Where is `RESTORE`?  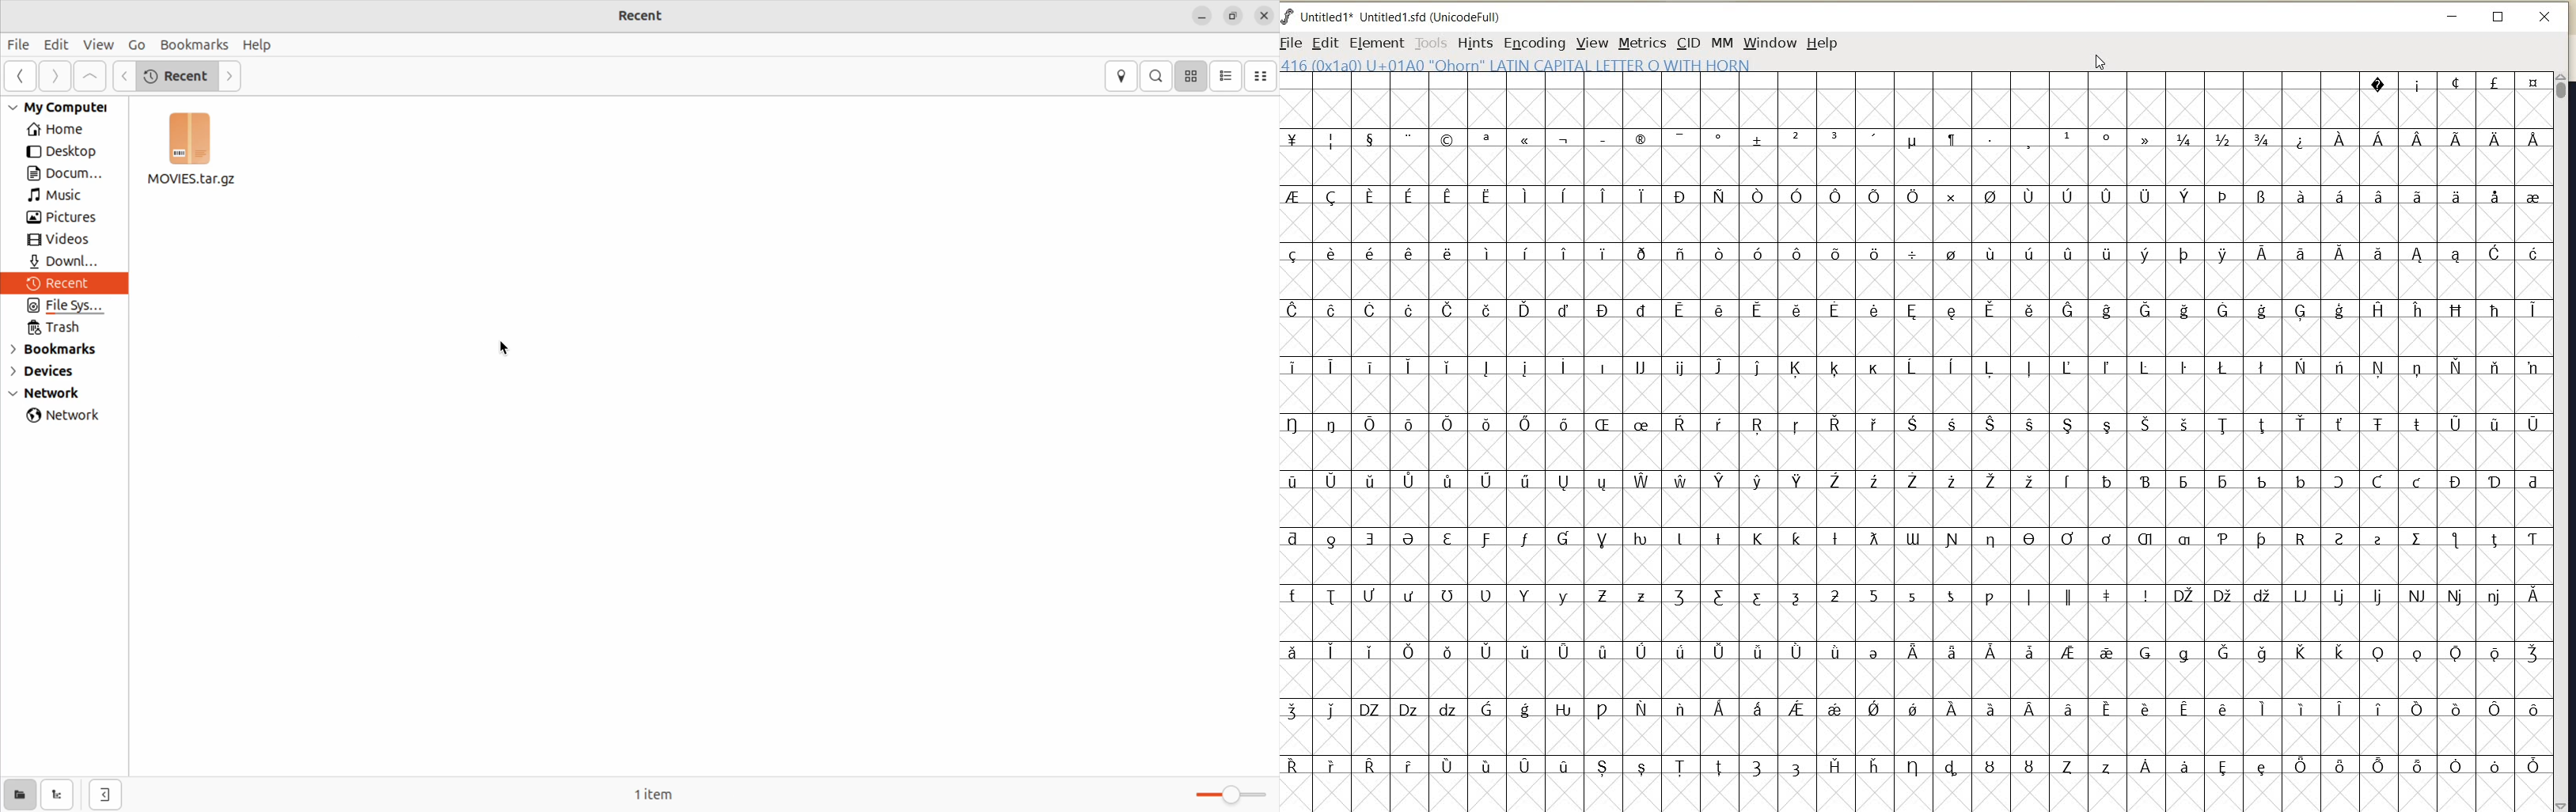
RESTORE is located at coordinates (2498, 17).